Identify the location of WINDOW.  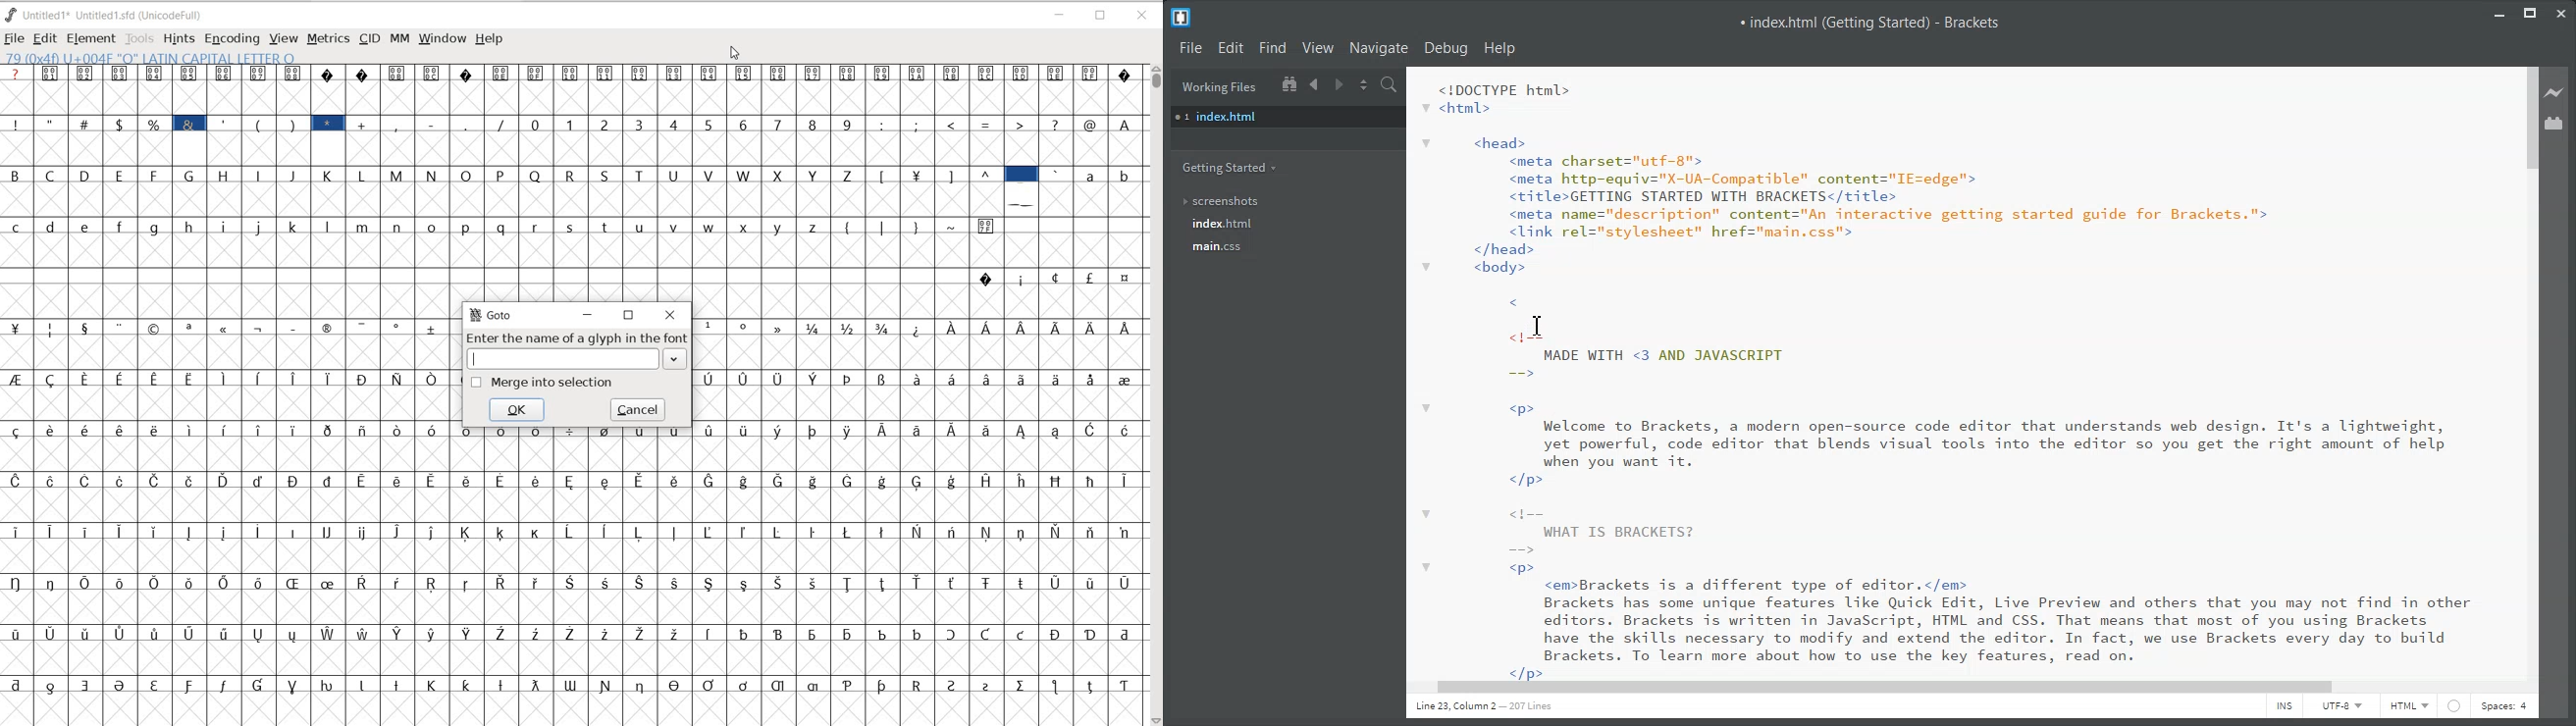
(442, 38).